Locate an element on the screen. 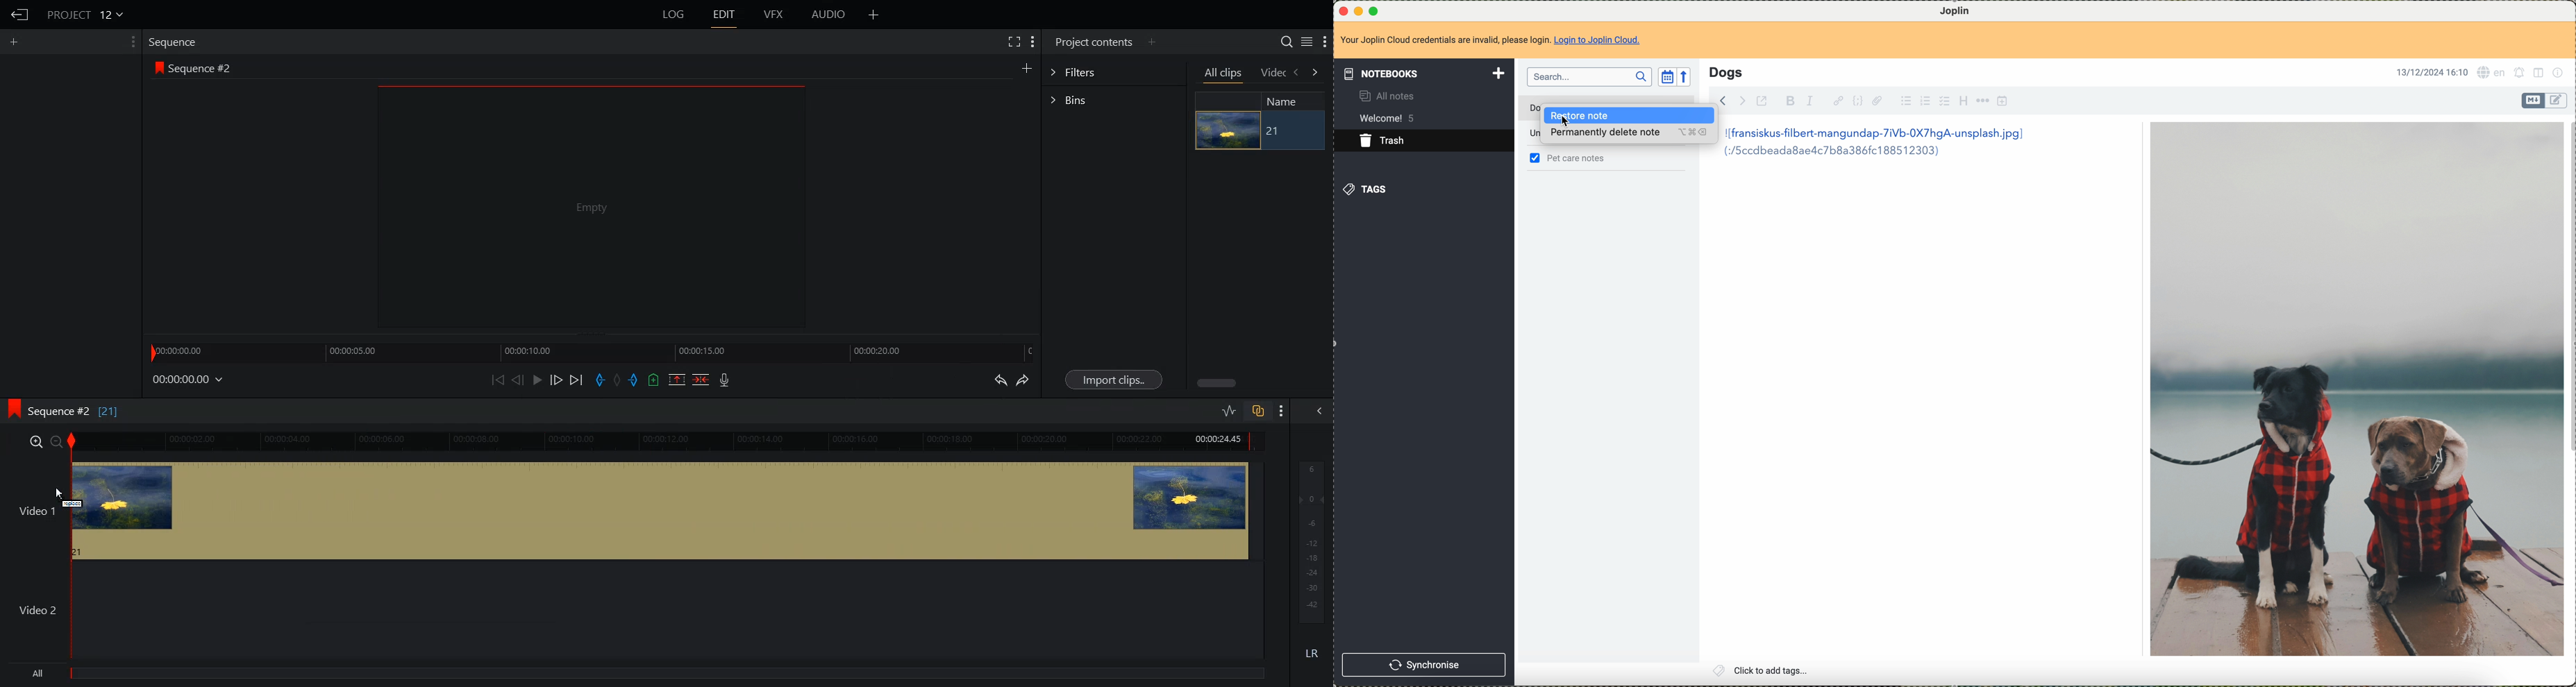 This screenshot has width=2576, height=700. Add Panel is located at coordinates (1153, 42).